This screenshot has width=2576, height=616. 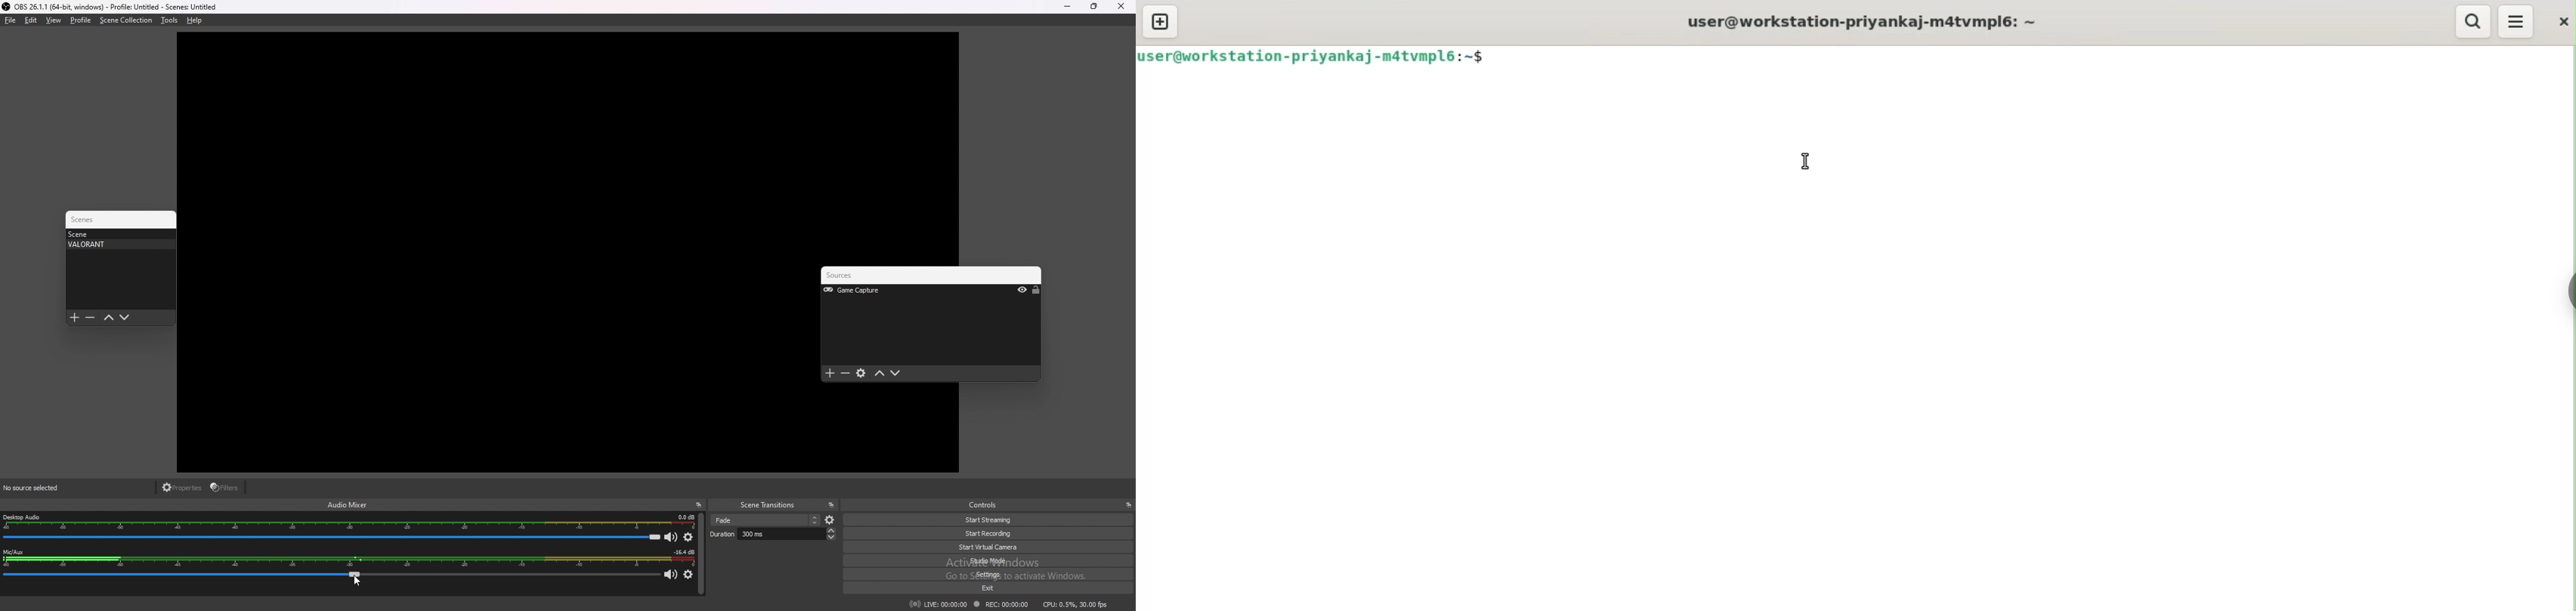 What do you see at coordinates (39, 488) in the screenshot?
I see `source selected` at bounding box center [39, 488].